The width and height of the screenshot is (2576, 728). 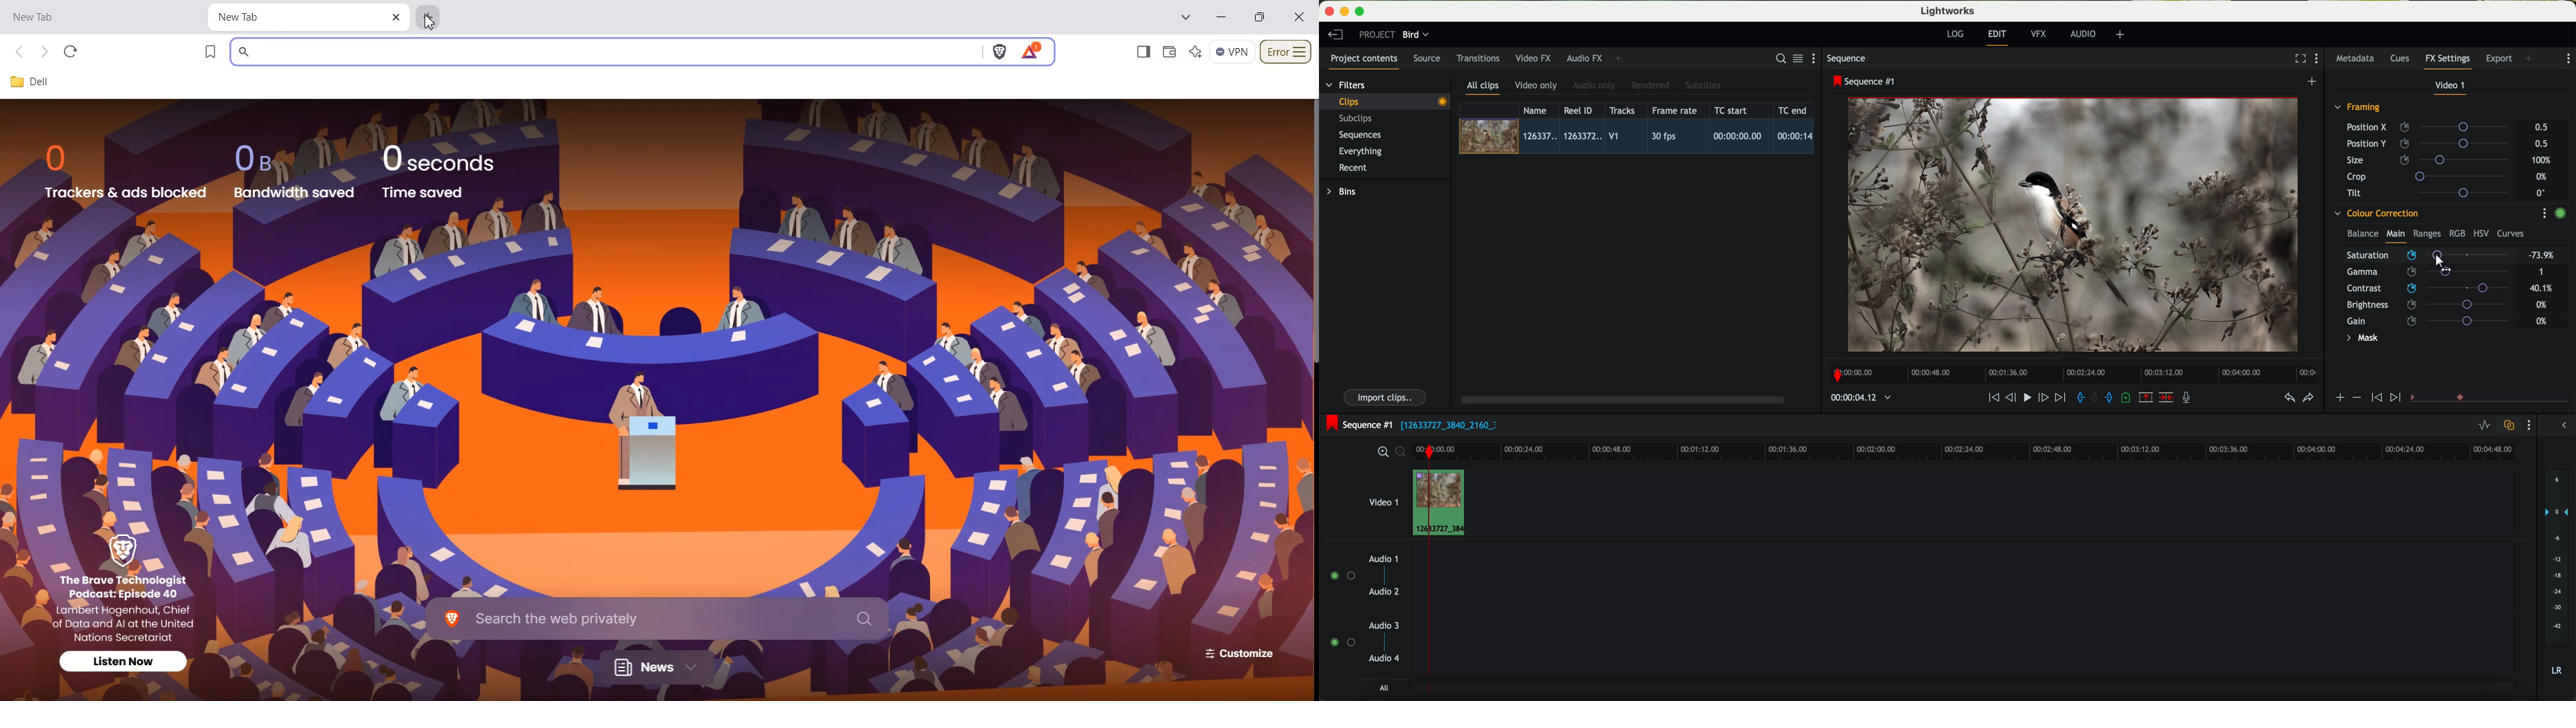 I want to click on edit, so click(x=1999, y=37).